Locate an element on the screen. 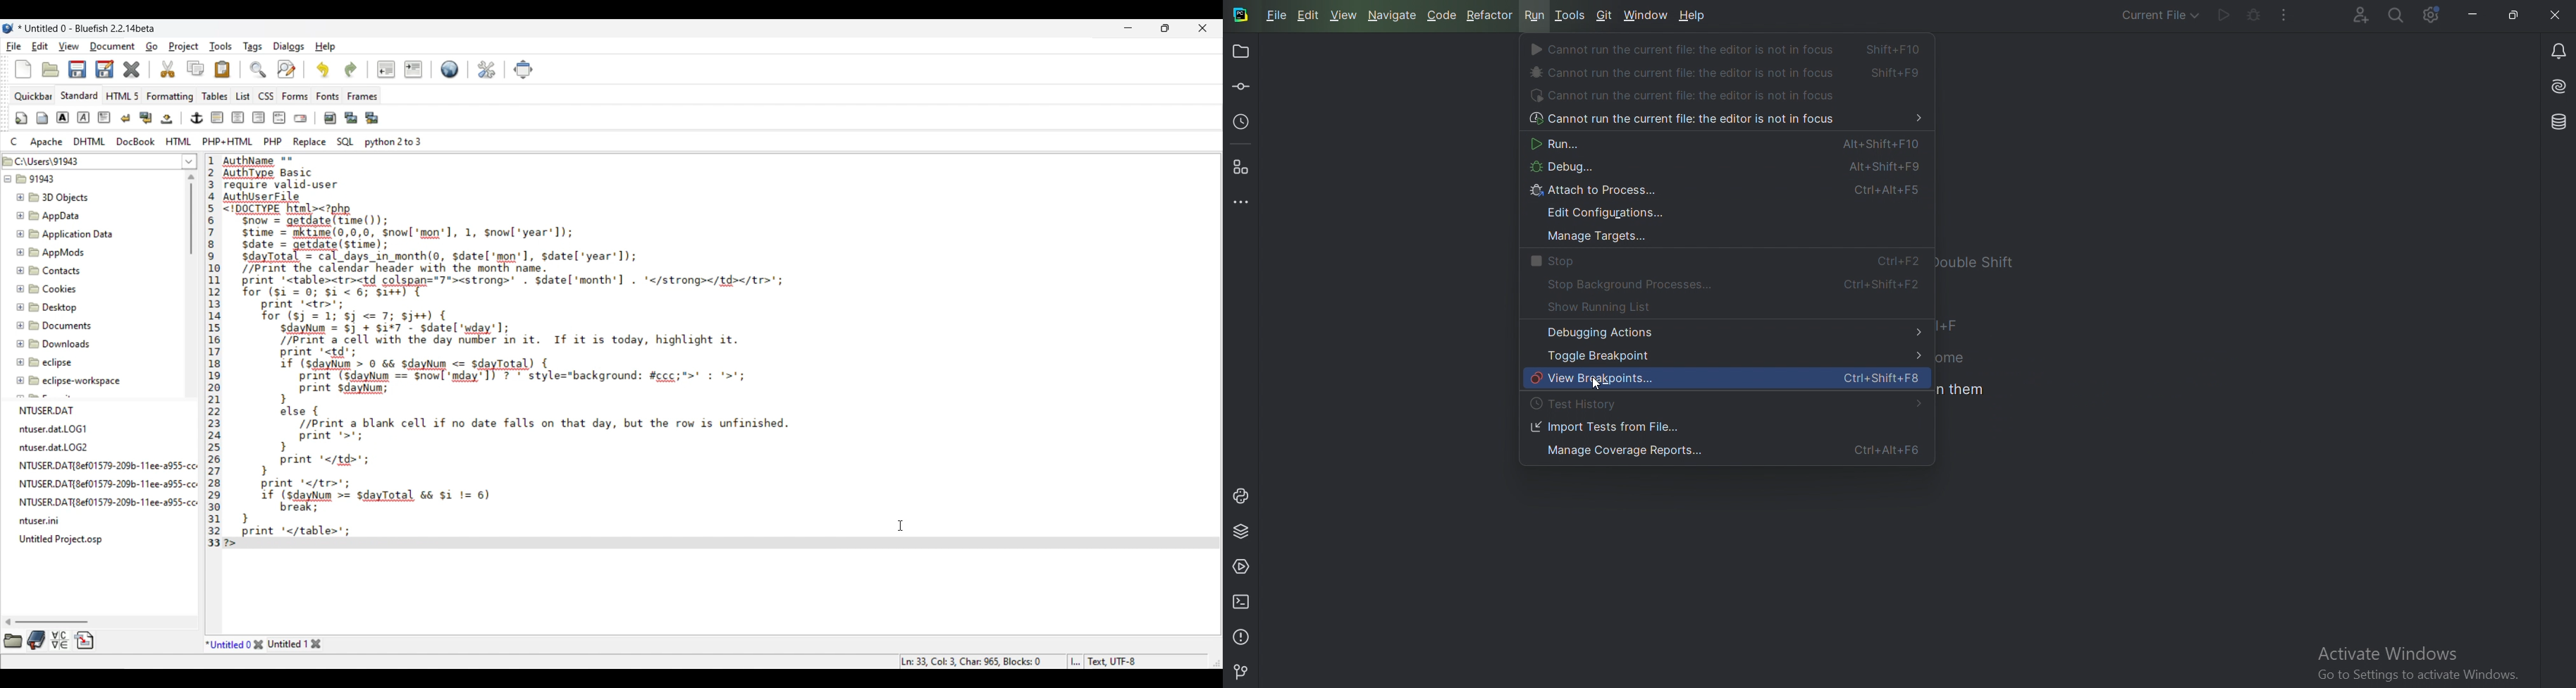 This screenshot has height=700, width=2576. Redo is located at coordinates (351, 69).